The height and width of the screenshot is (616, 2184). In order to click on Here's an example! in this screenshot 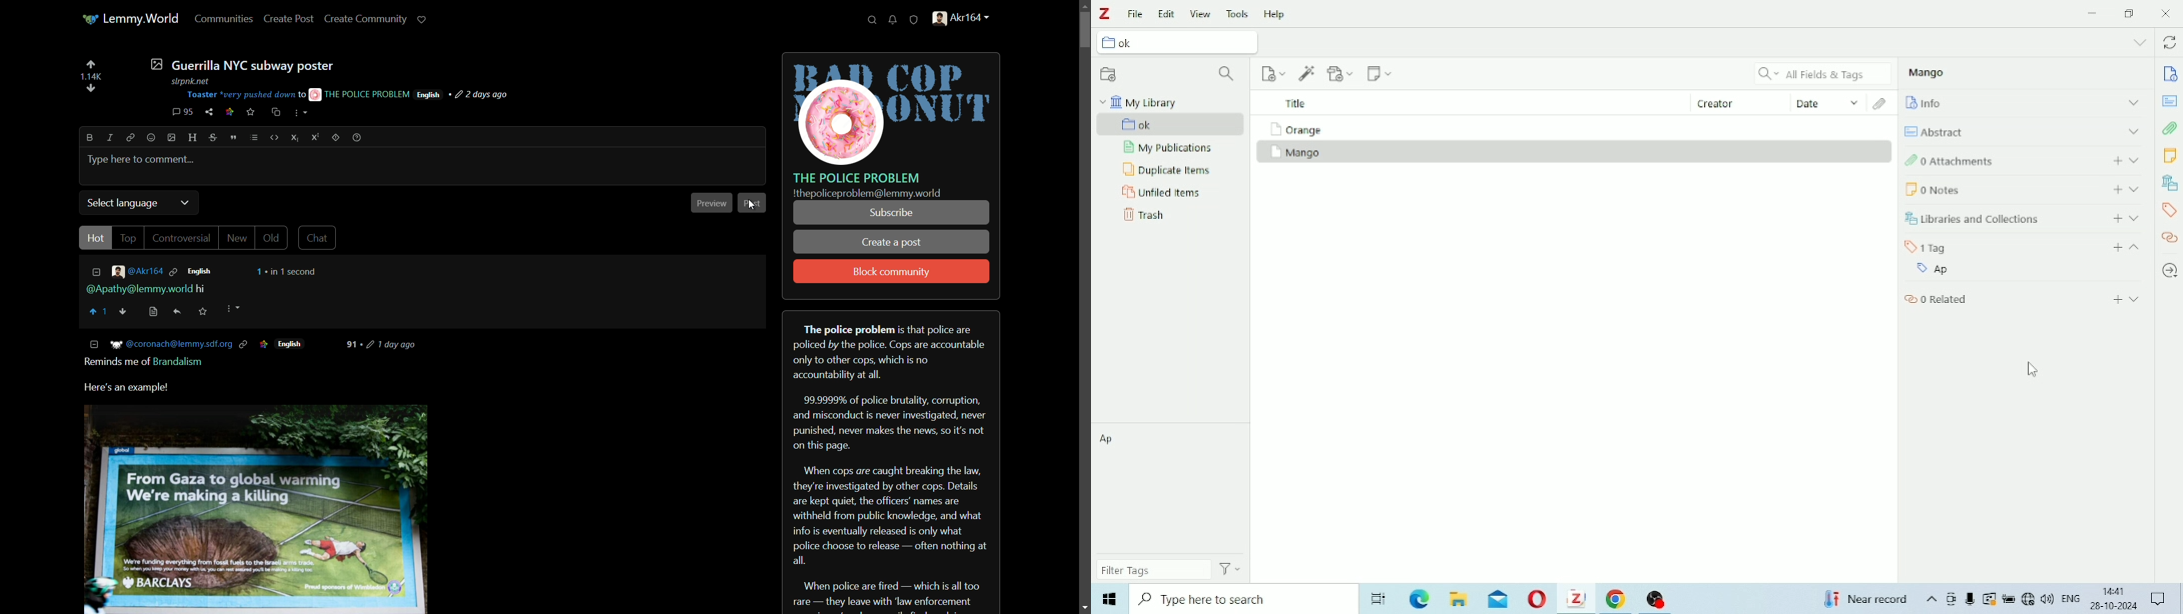, I will do `click(132, 388)`.